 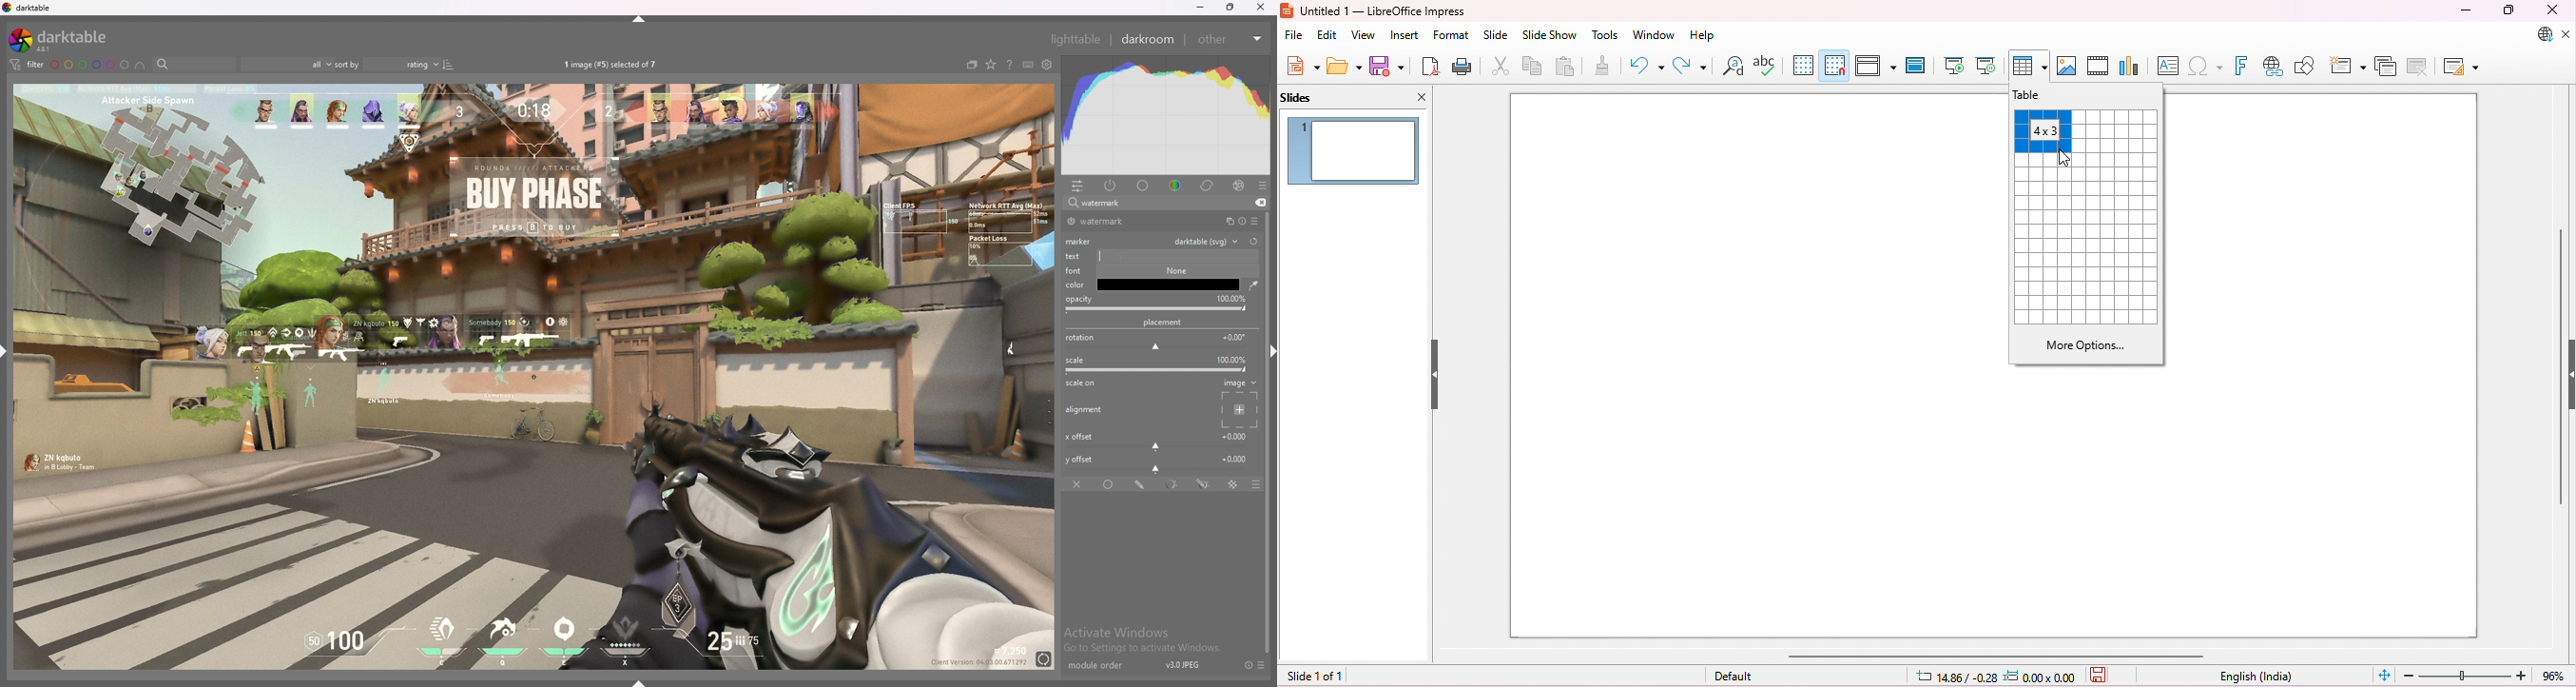 What do you see at coordinates (1231, 7) in the screenshot?
I see `resize` at bounding box center [1231, 7].